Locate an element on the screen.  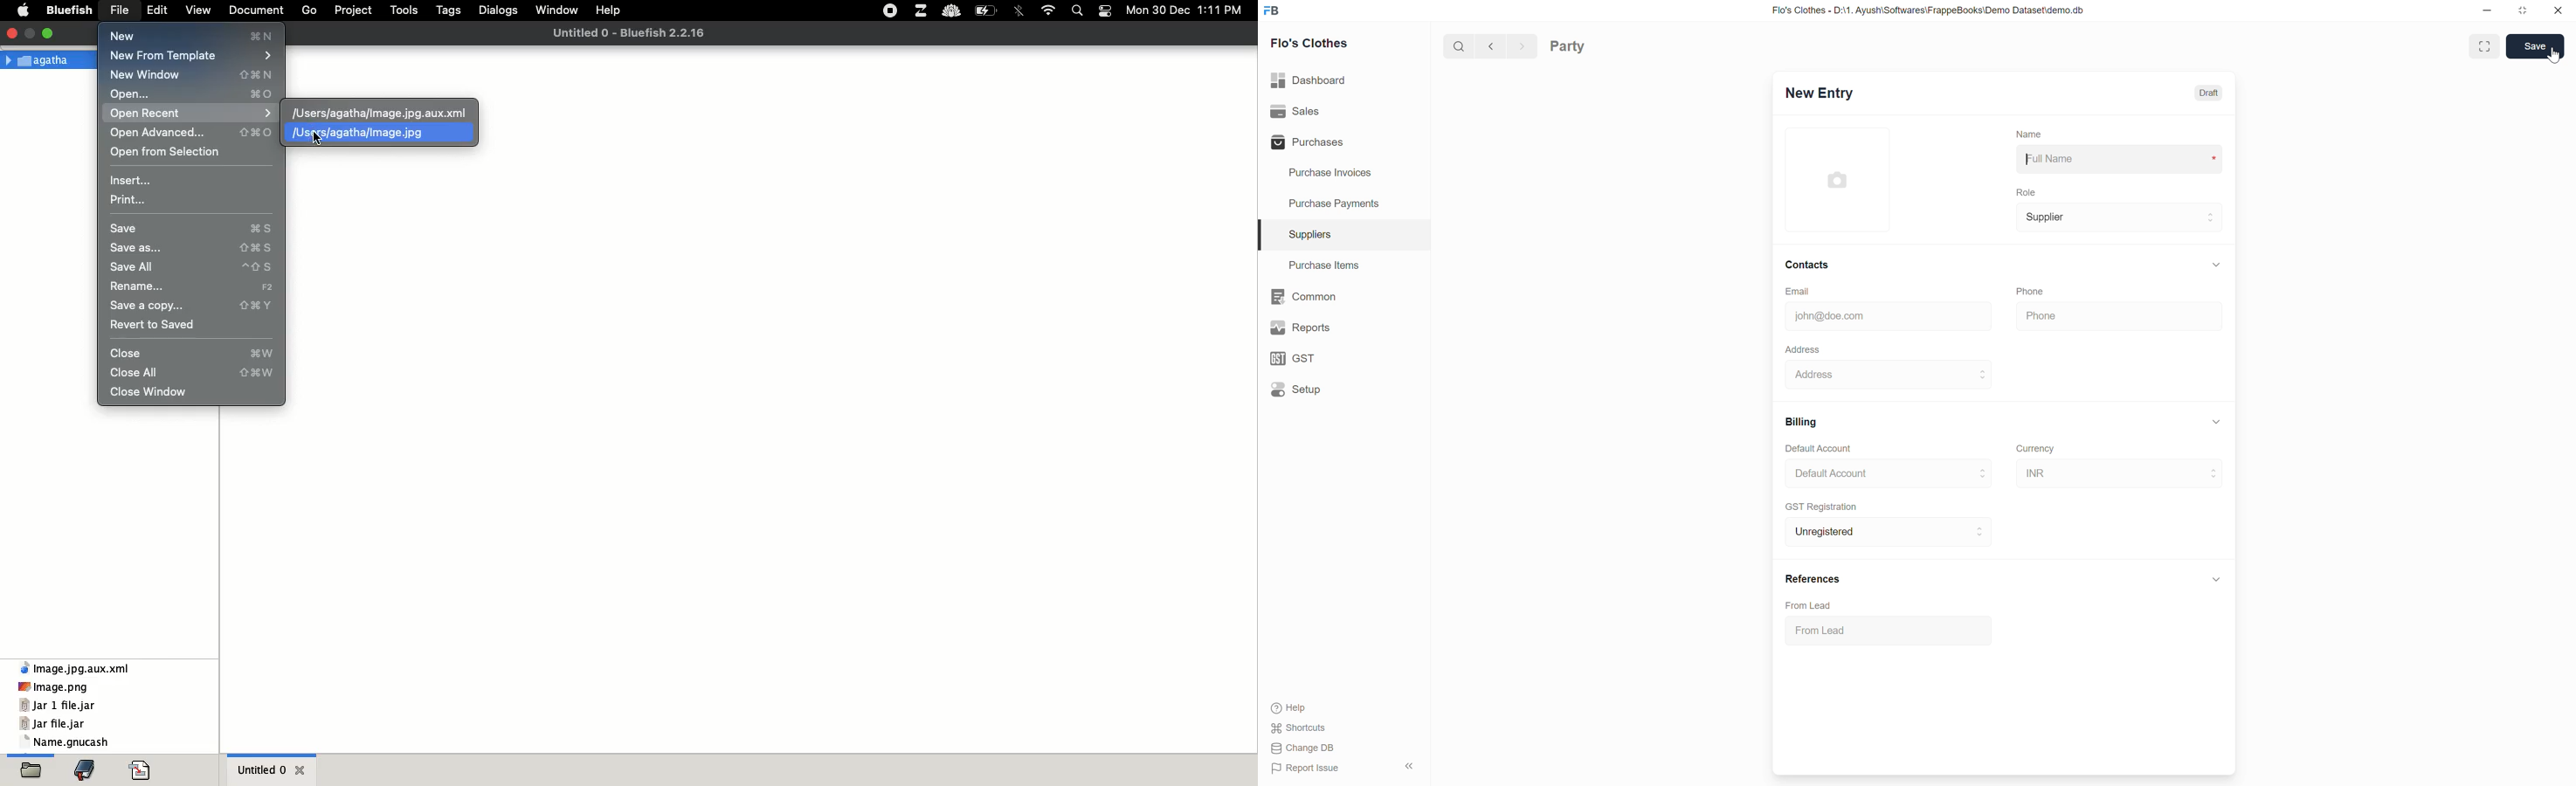
Setup is located at coordinates (1343, 389).